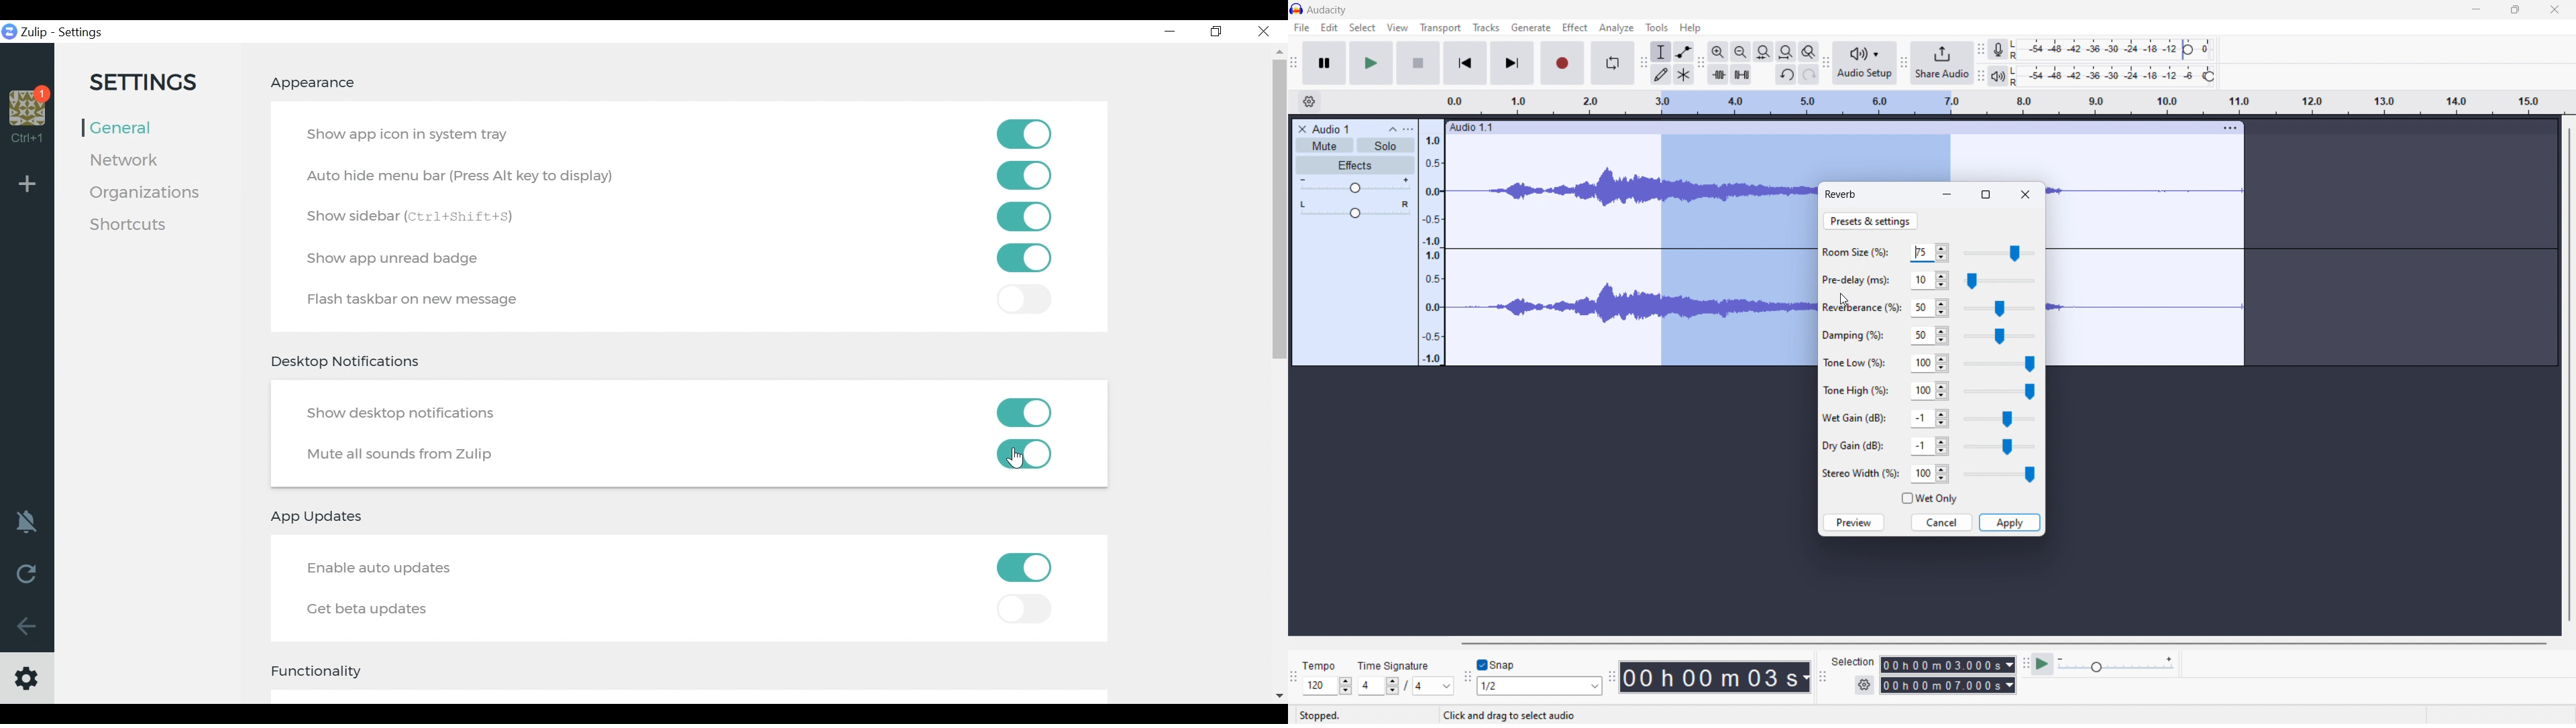 Image resolution: width=2576 pixels, height=728 pixels. Describe the element at coordinates (1217, 32) in the screenshot. I see `Restore` at that location.